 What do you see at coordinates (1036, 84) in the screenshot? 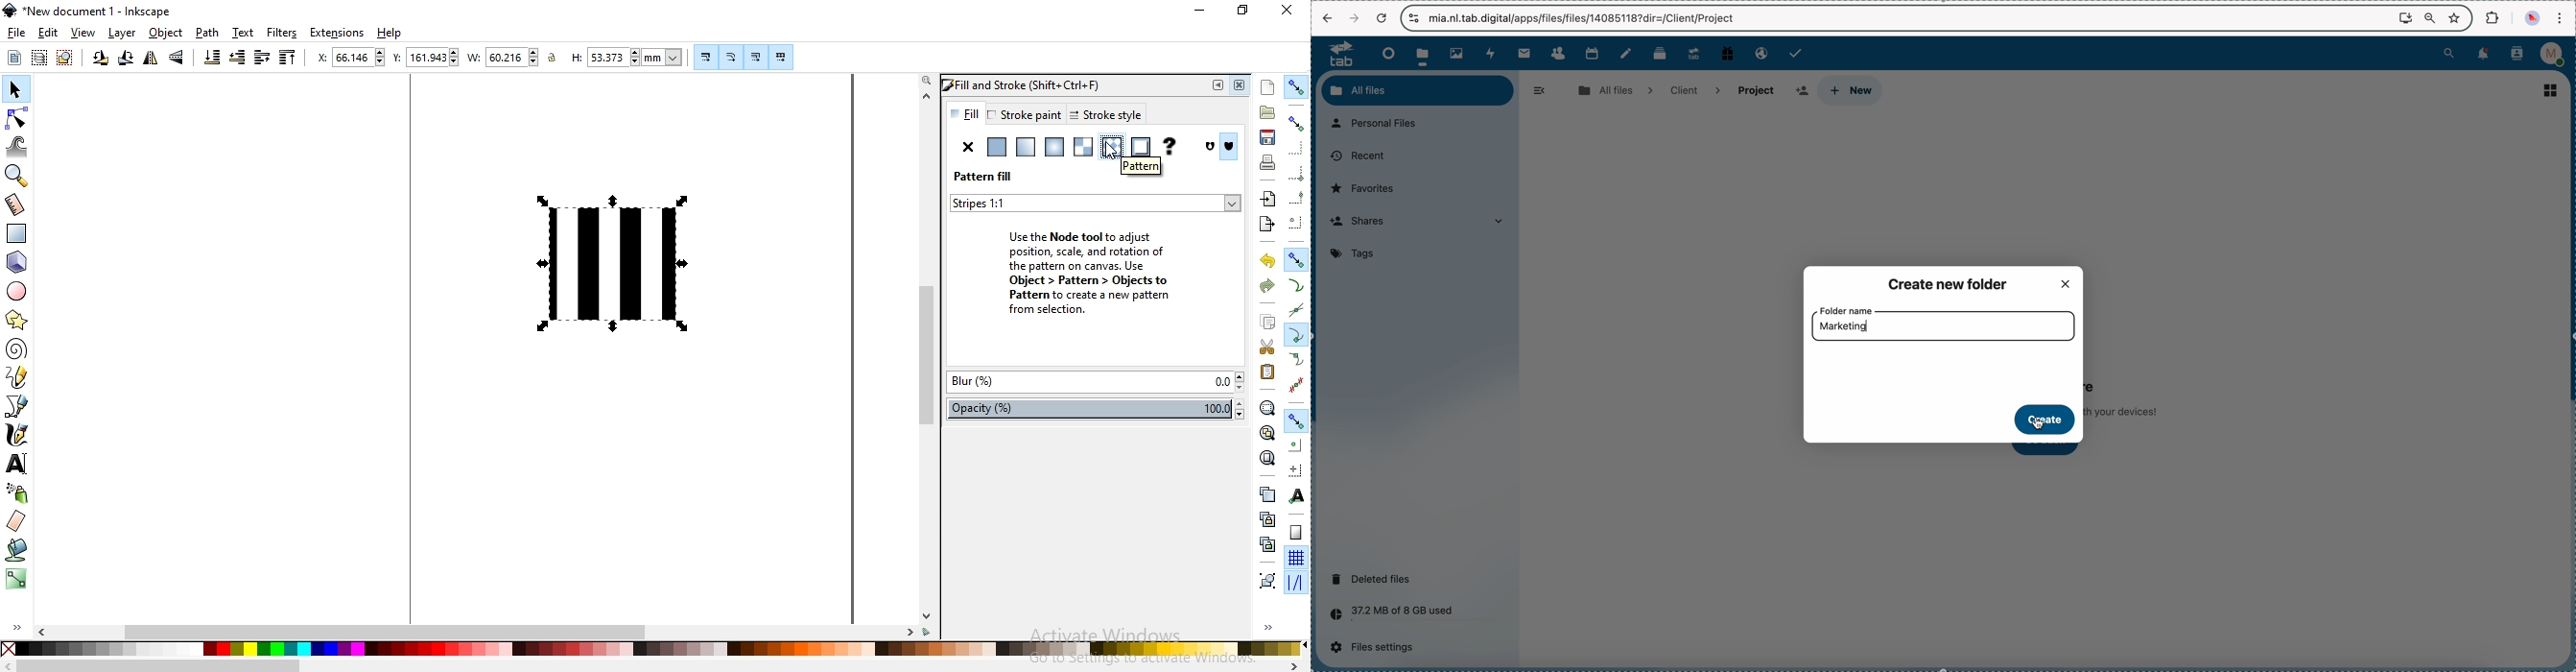
I see `fill and stroke` at bounding box center [1036, 84].